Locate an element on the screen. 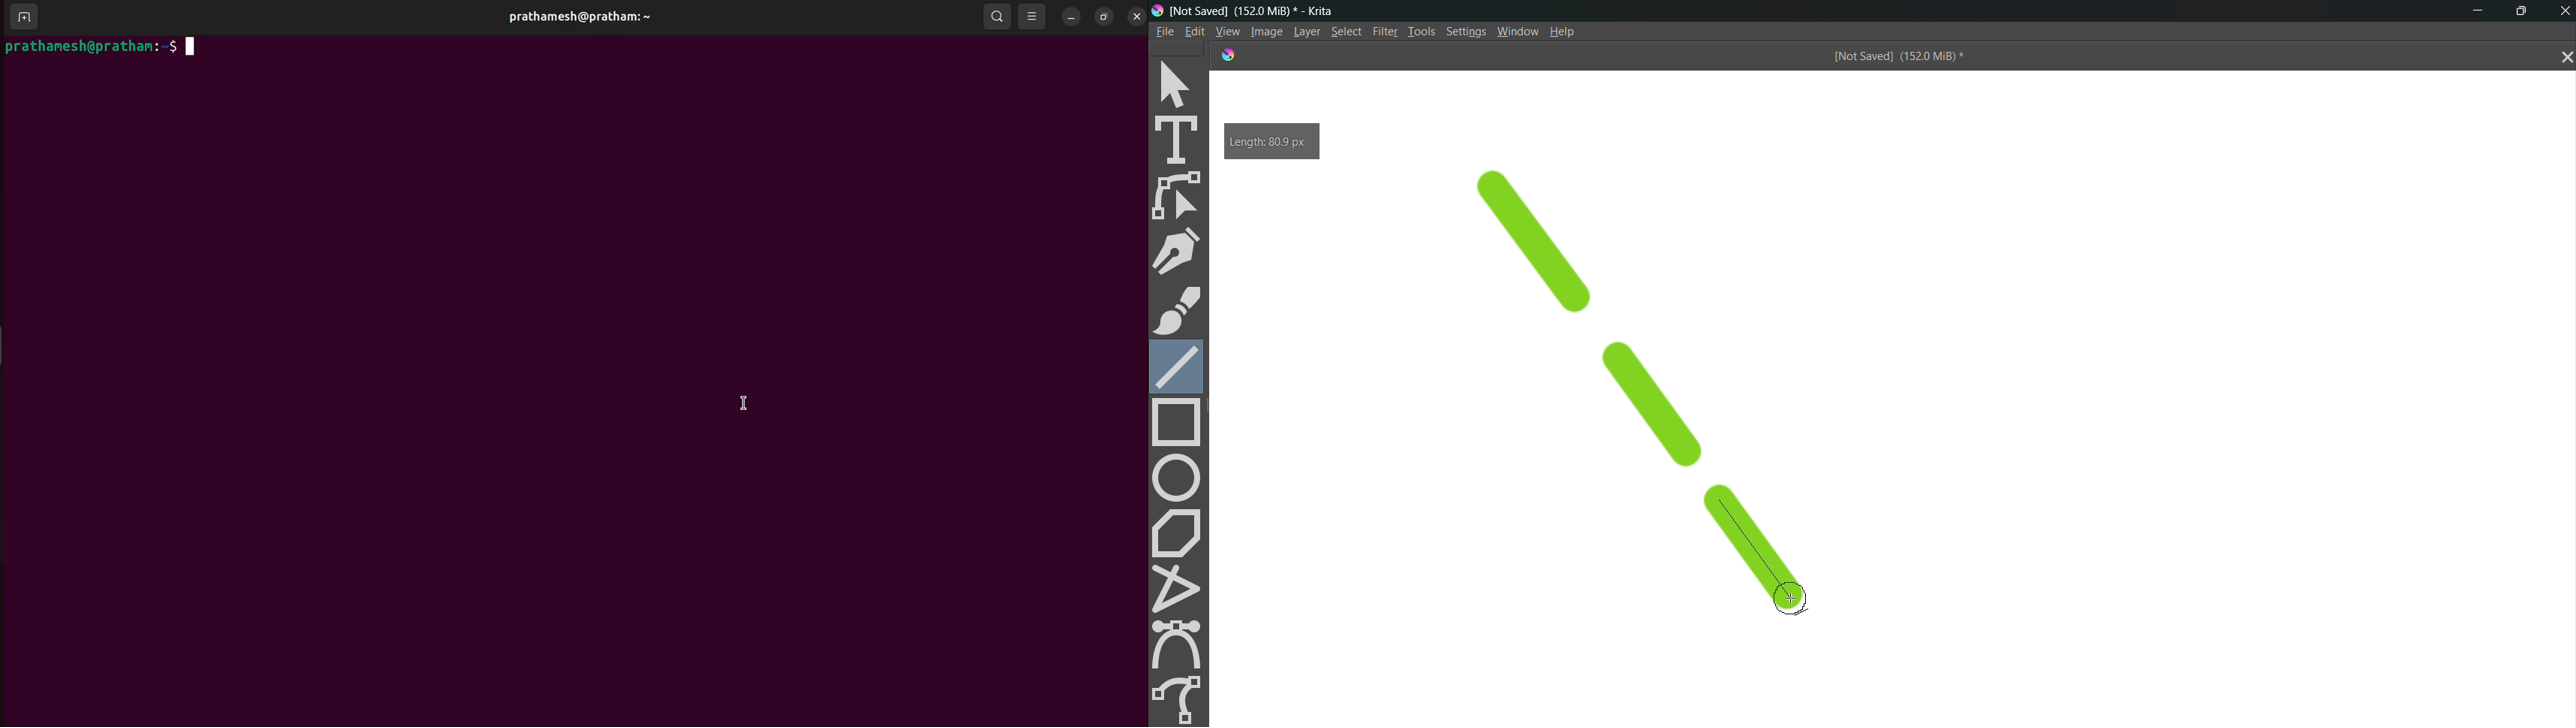 This screenshot has width=2576, height=728. freehand is located at coordinates (1180, 697).